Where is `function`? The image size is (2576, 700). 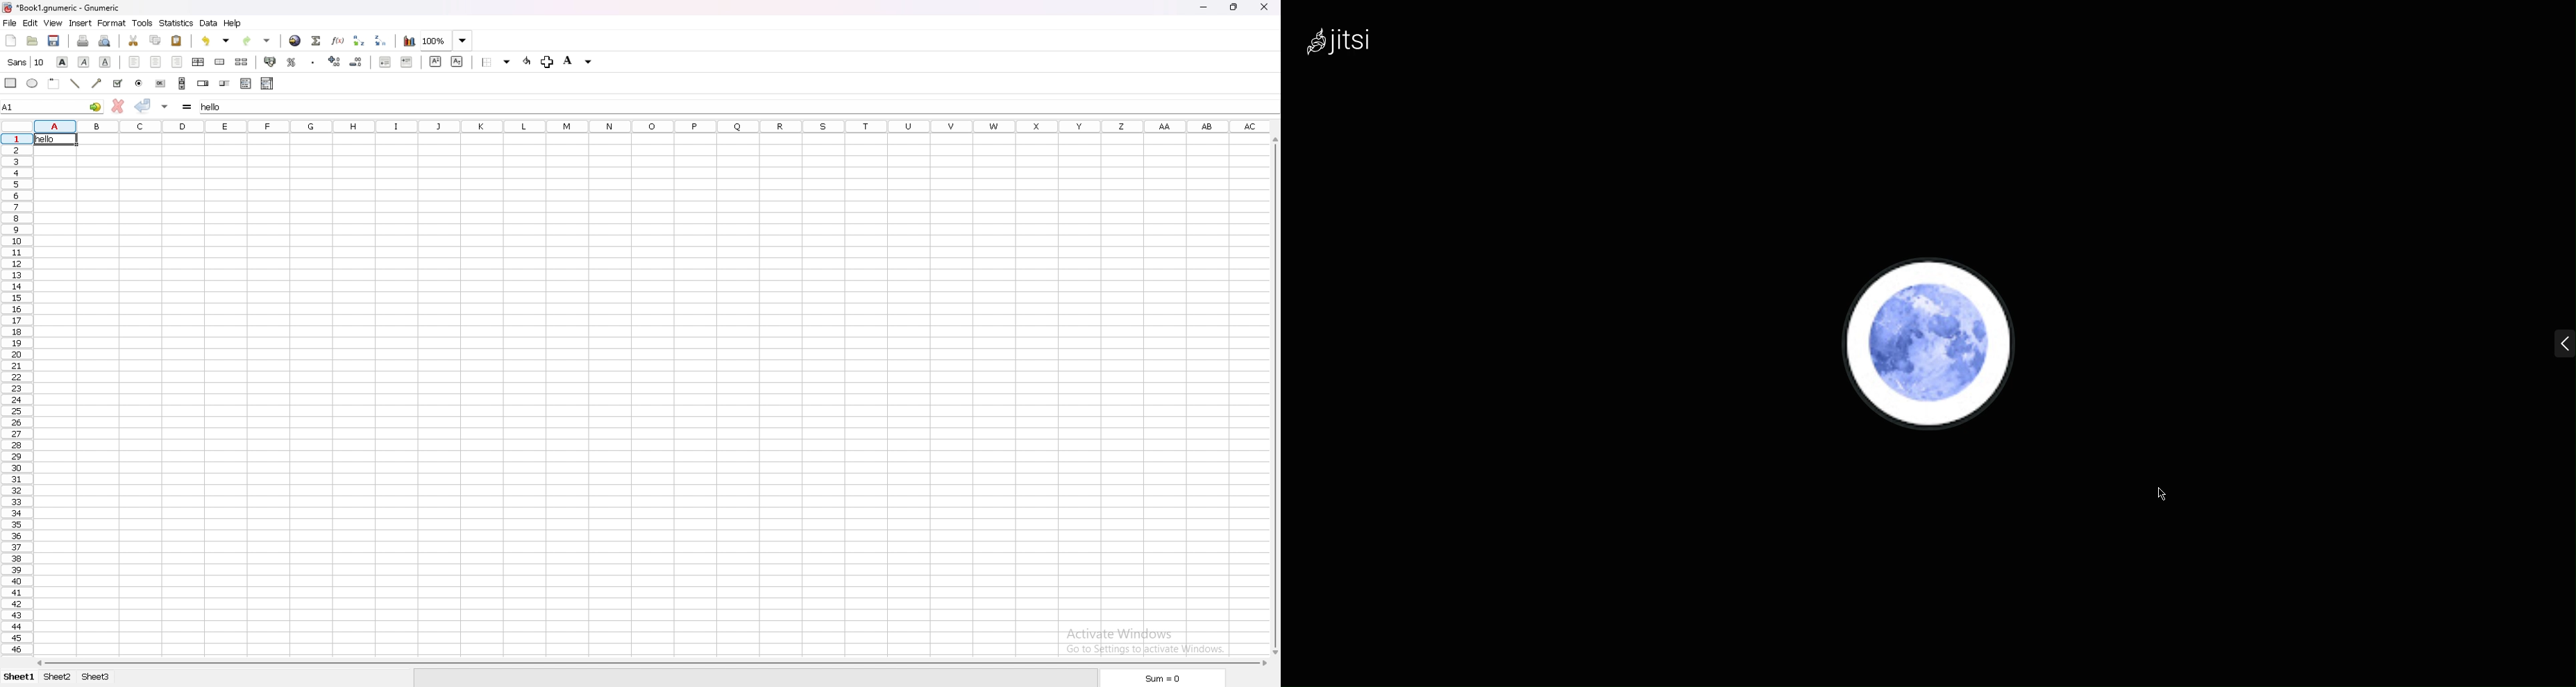 function is located at coordinates (339, 41).